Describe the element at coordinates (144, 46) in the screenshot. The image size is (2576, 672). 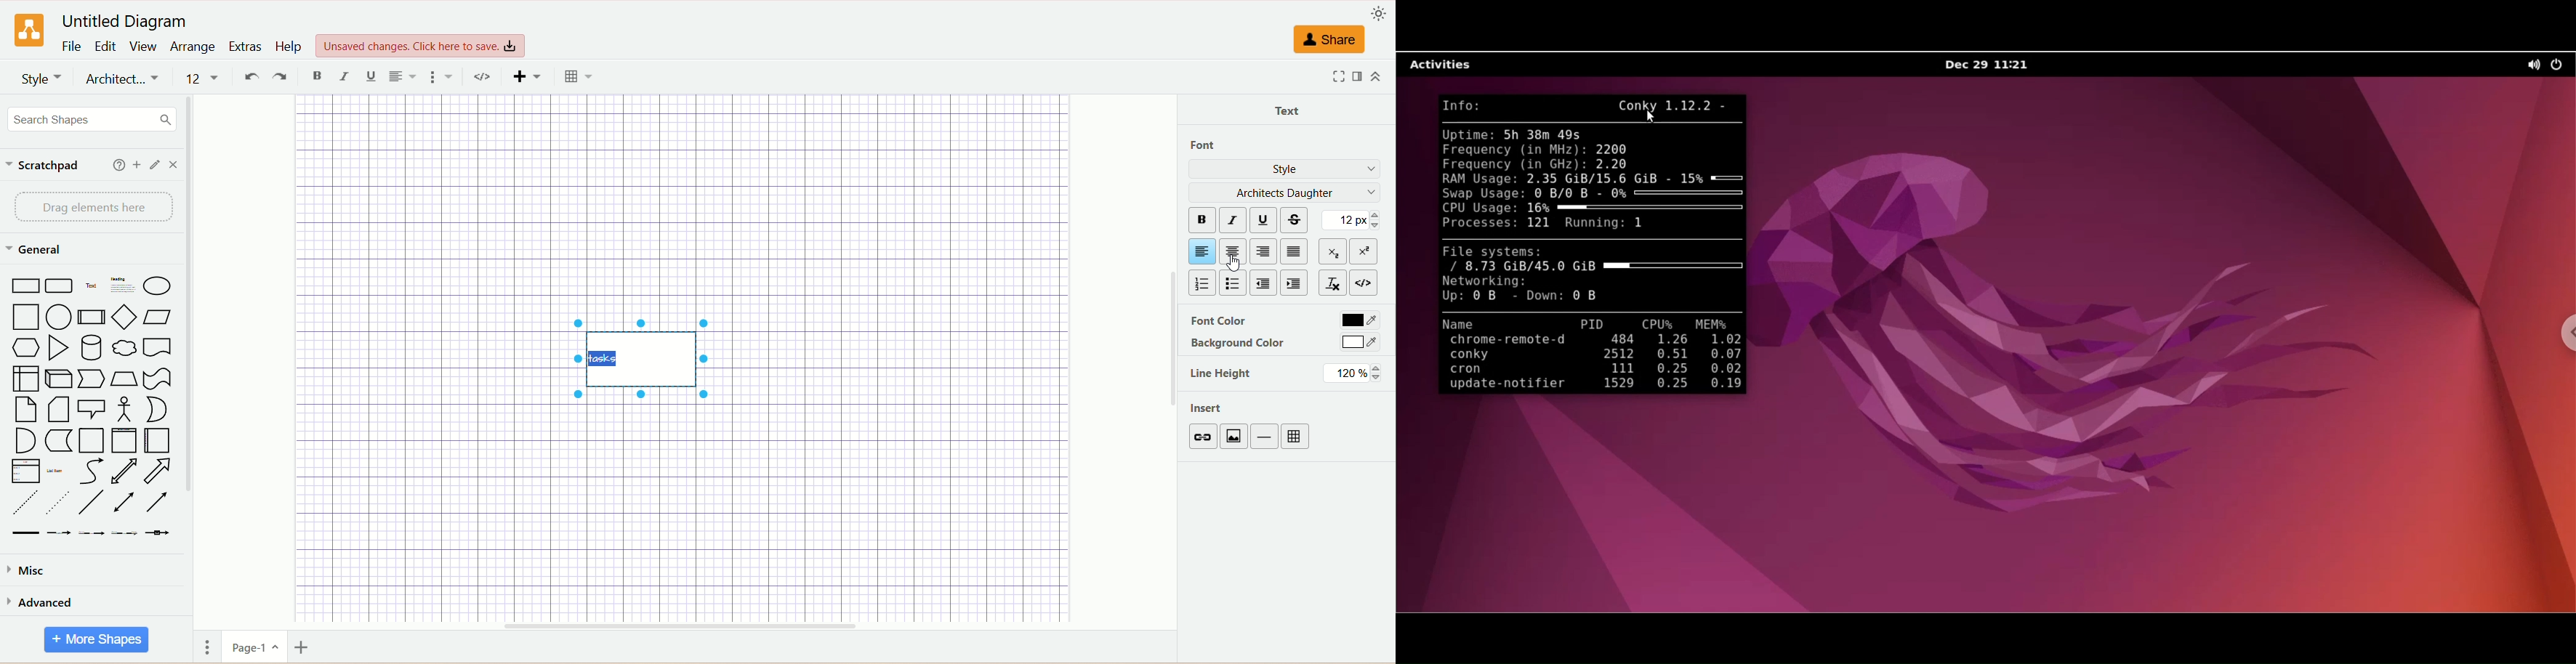
I see `view` at that location.